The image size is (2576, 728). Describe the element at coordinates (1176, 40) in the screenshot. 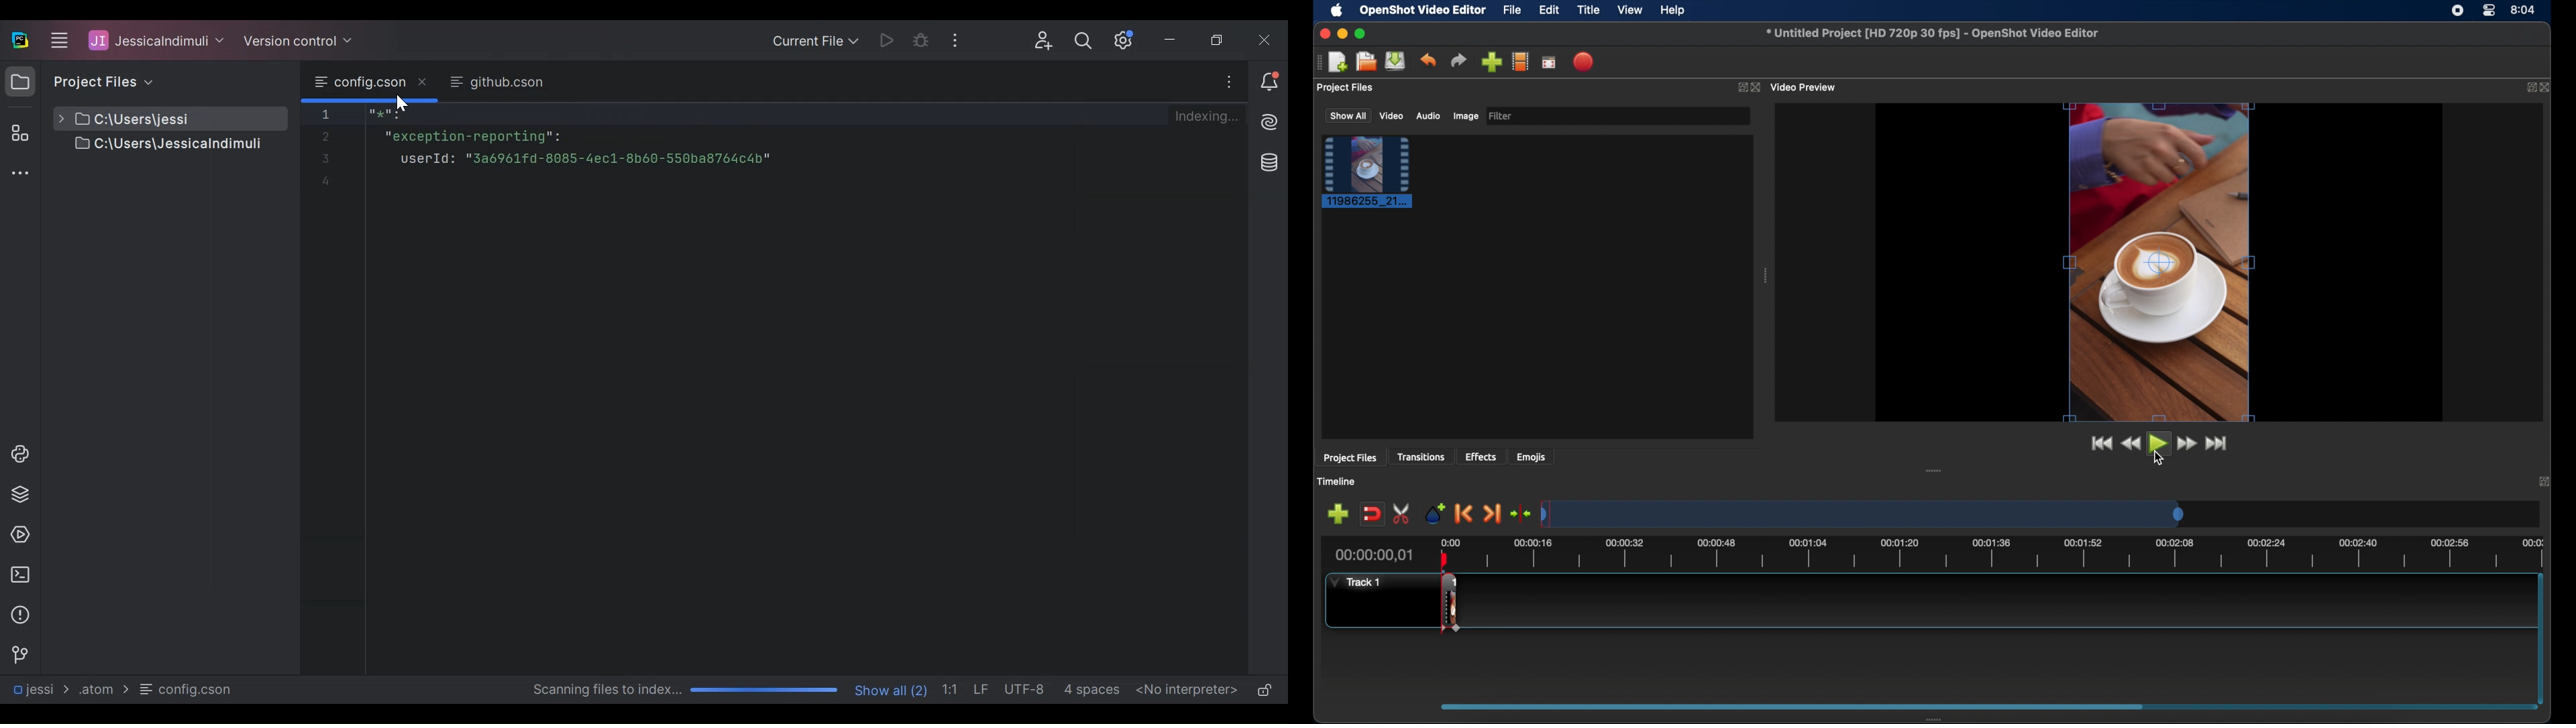

I see `Minimize` at that location.